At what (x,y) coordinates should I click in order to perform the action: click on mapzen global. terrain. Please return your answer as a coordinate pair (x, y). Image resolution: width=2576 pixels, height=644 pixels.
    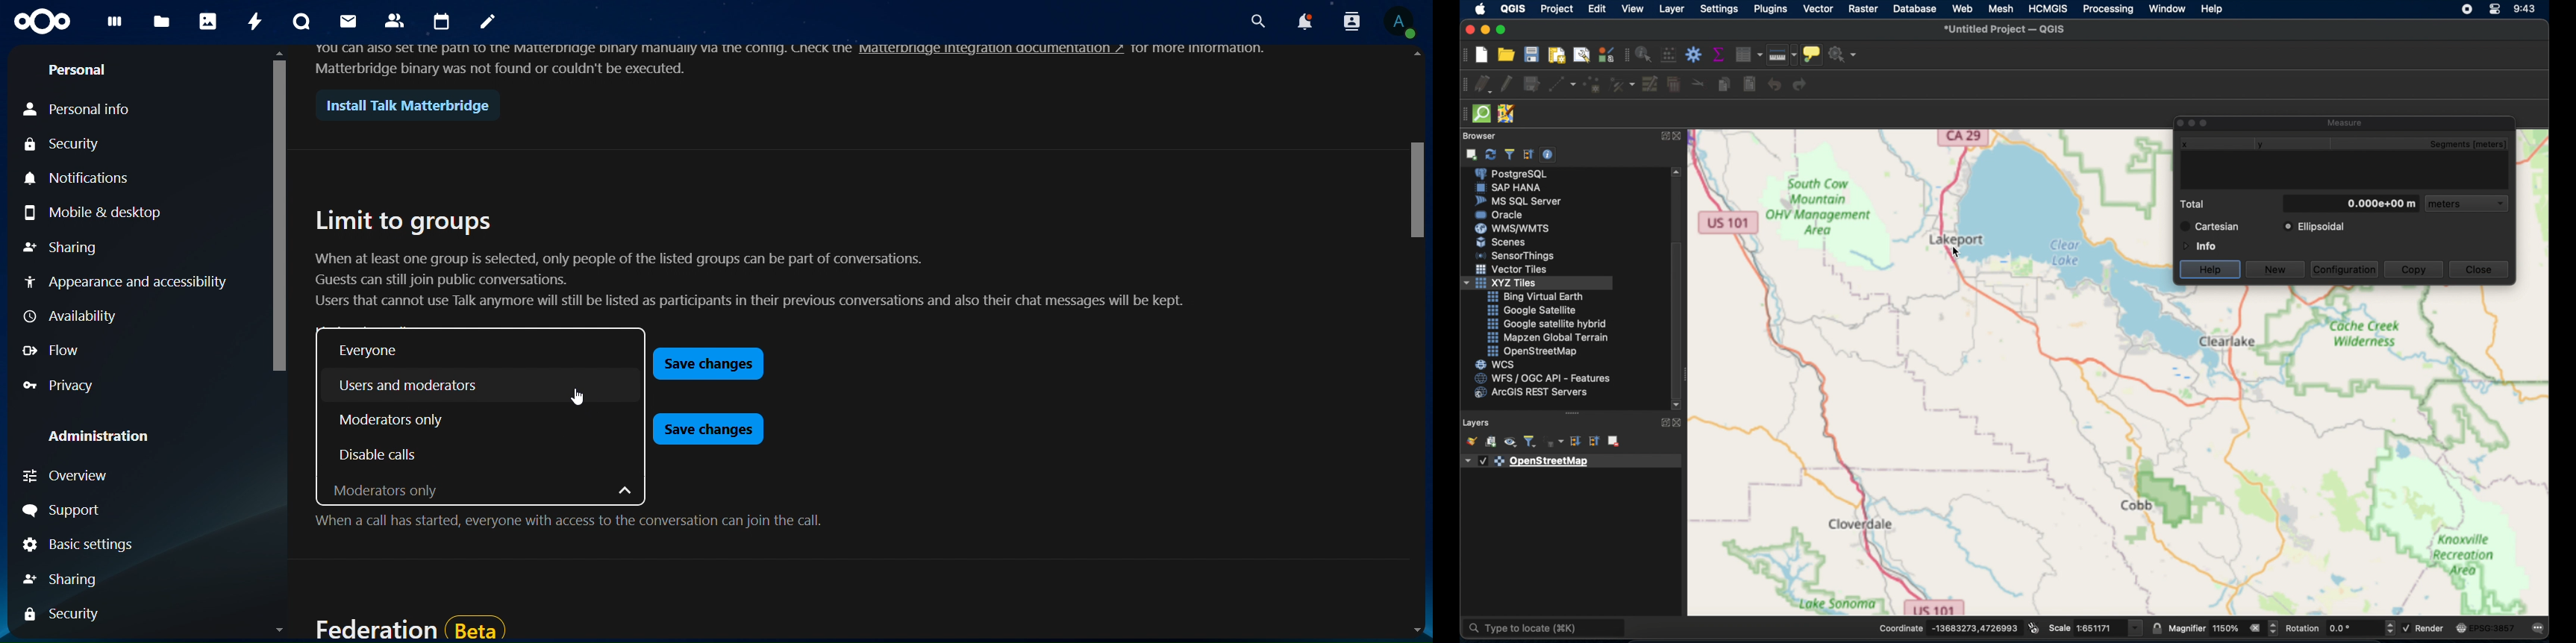
    Looking at the image, I should click on (1546, 336).